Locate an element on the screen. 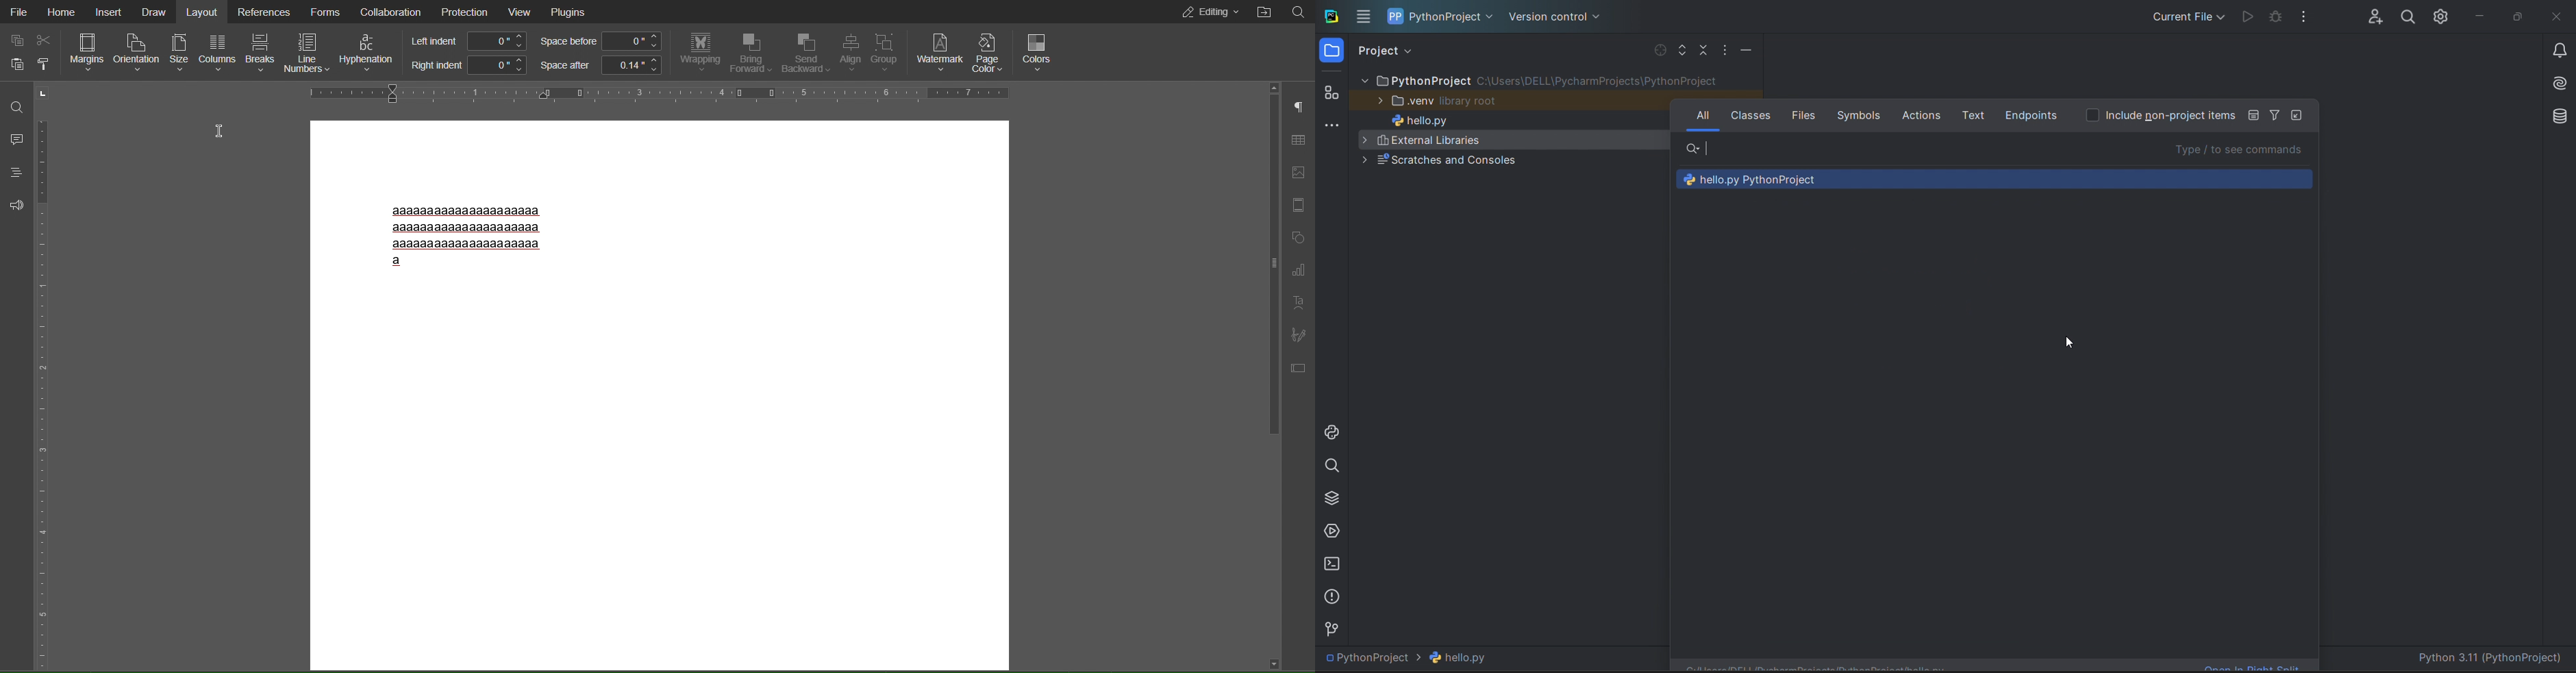 This screenshot has width=2576, height=700. fi is located at coordinates (1805, 116).